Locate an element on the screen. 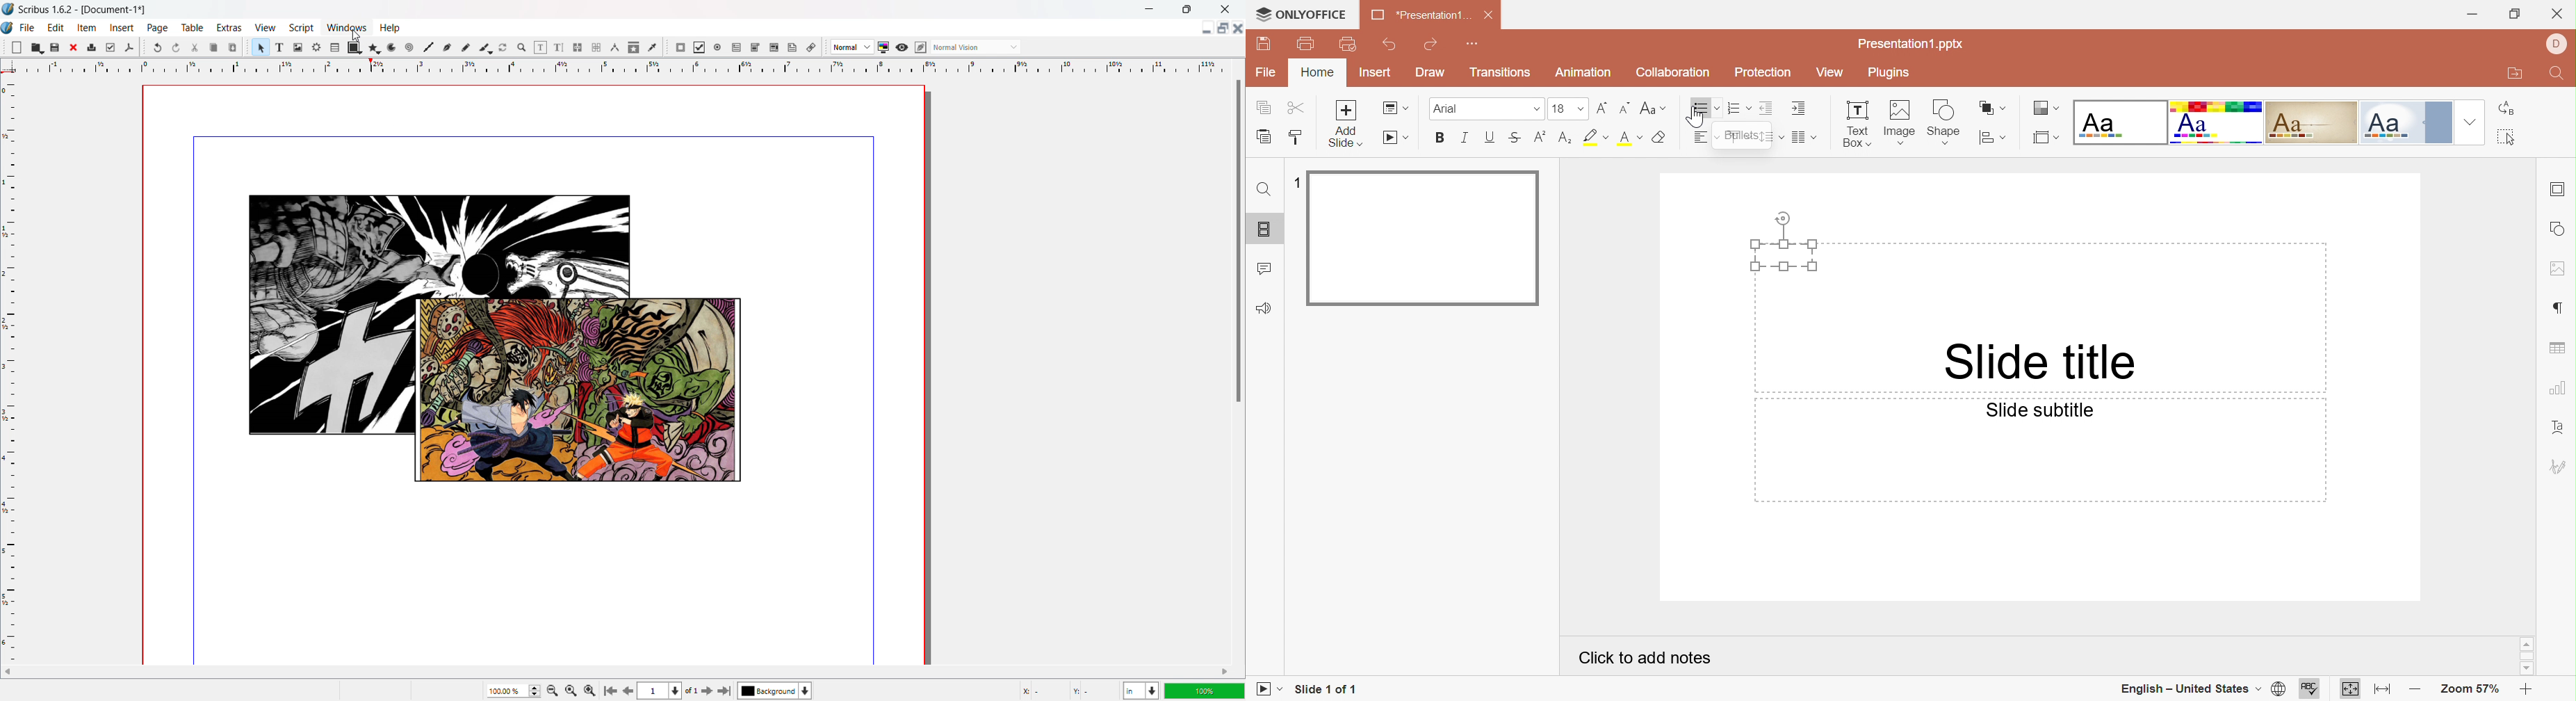 The image size is (2576, 728). Decrease indent is located at coordinates (1765, 108).